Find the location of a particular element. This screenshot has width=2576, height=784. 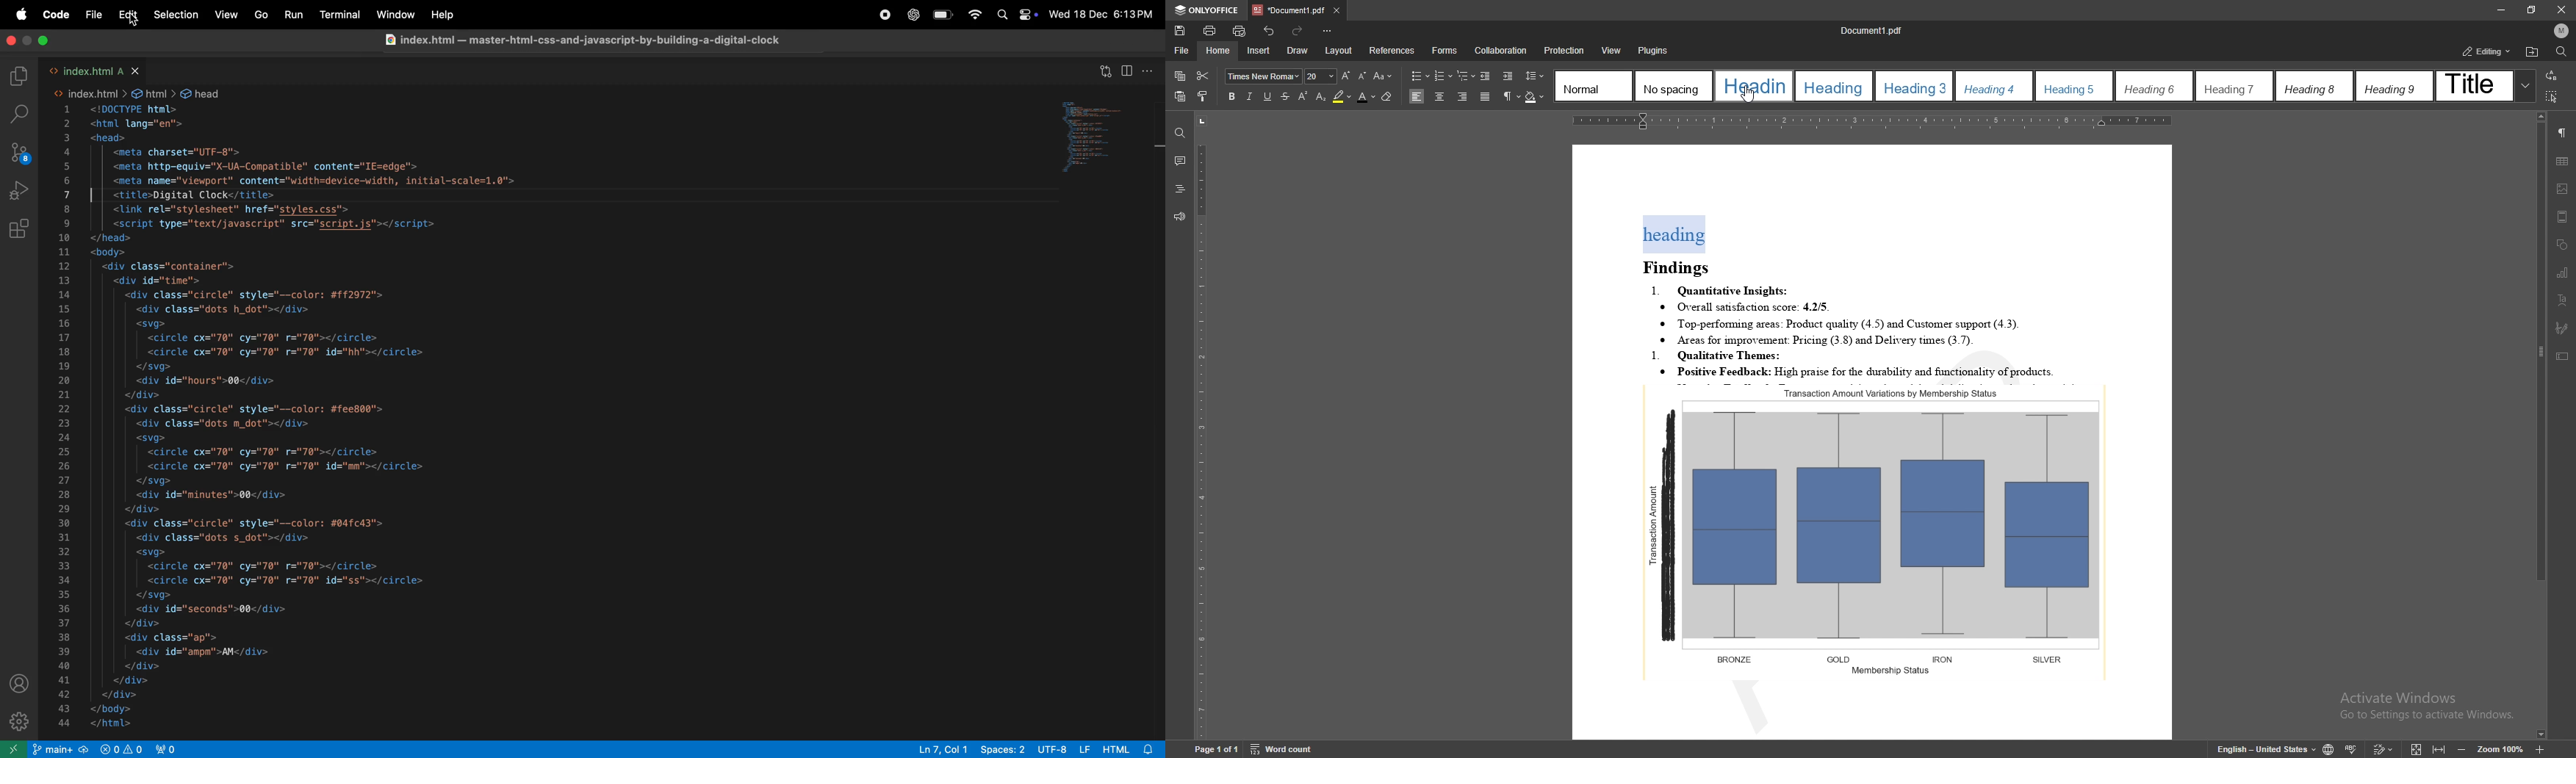

bullets is located at coordinates (1420, 76).